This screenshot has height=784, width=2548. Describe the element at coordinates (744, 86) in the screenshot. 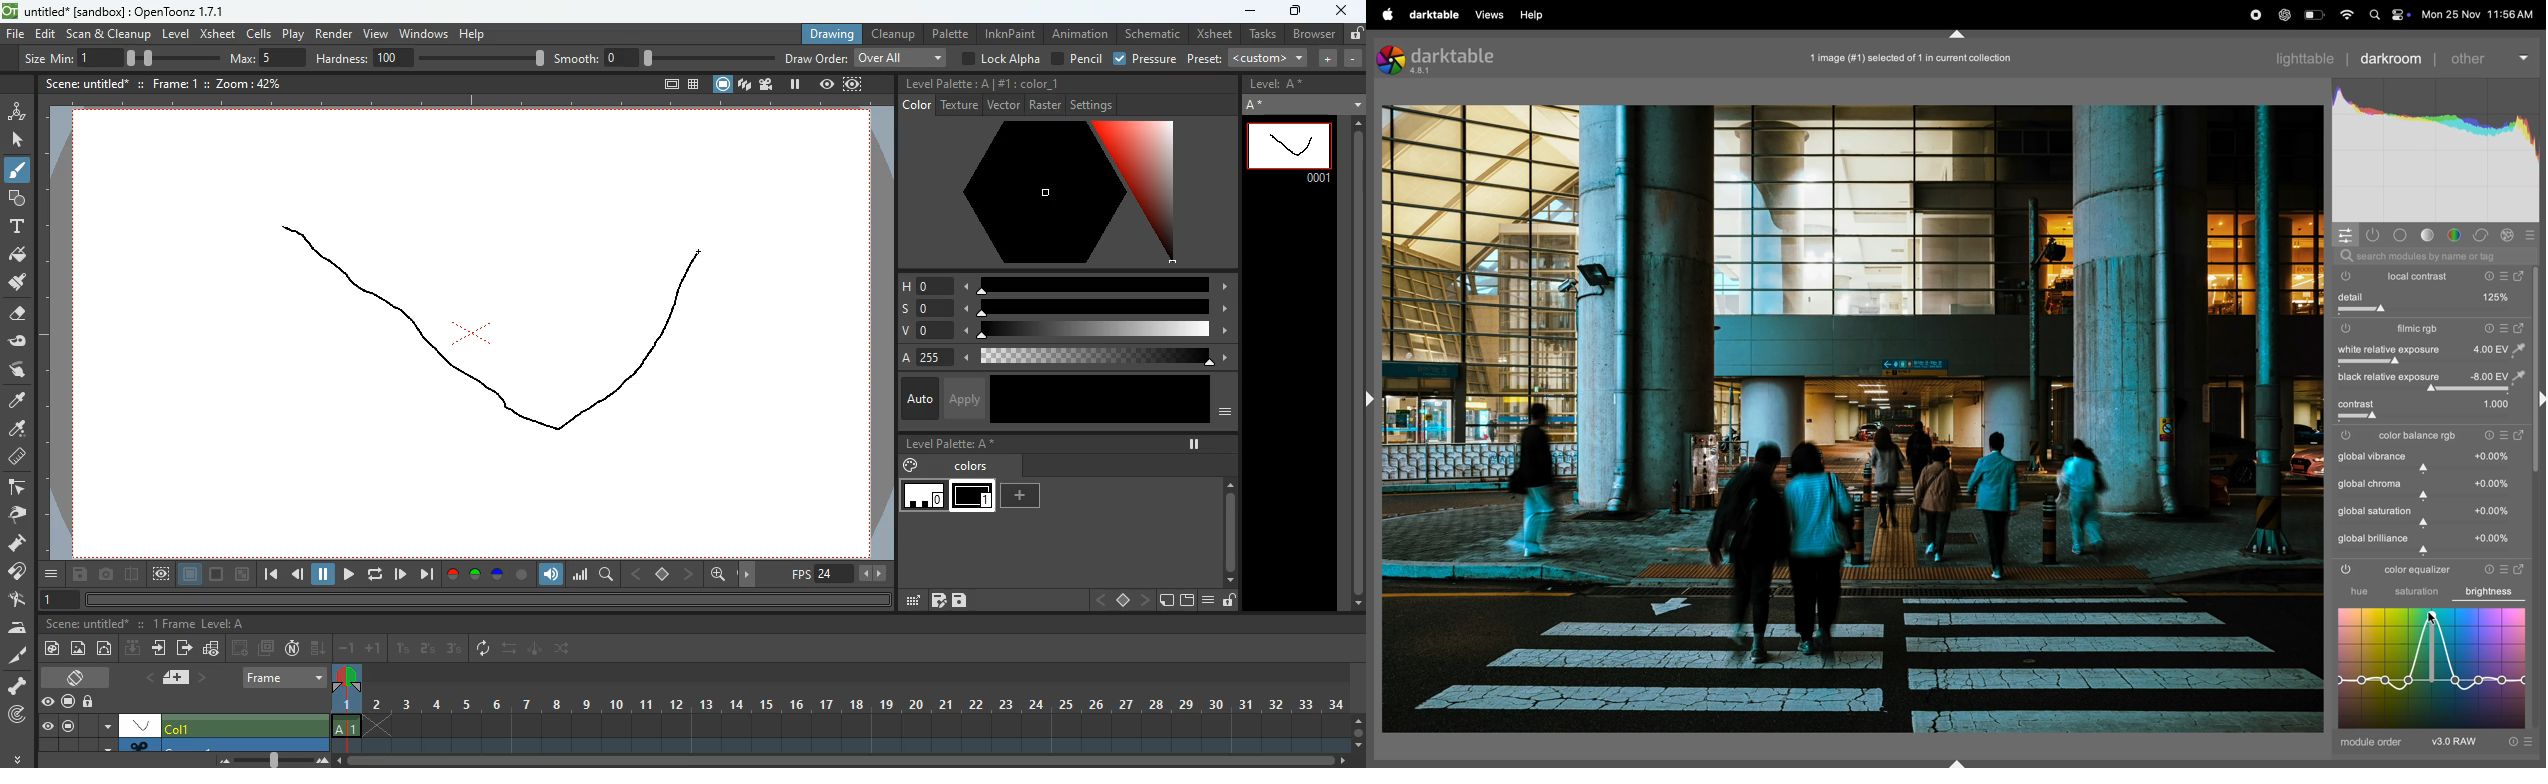

I see `screens` at that location.